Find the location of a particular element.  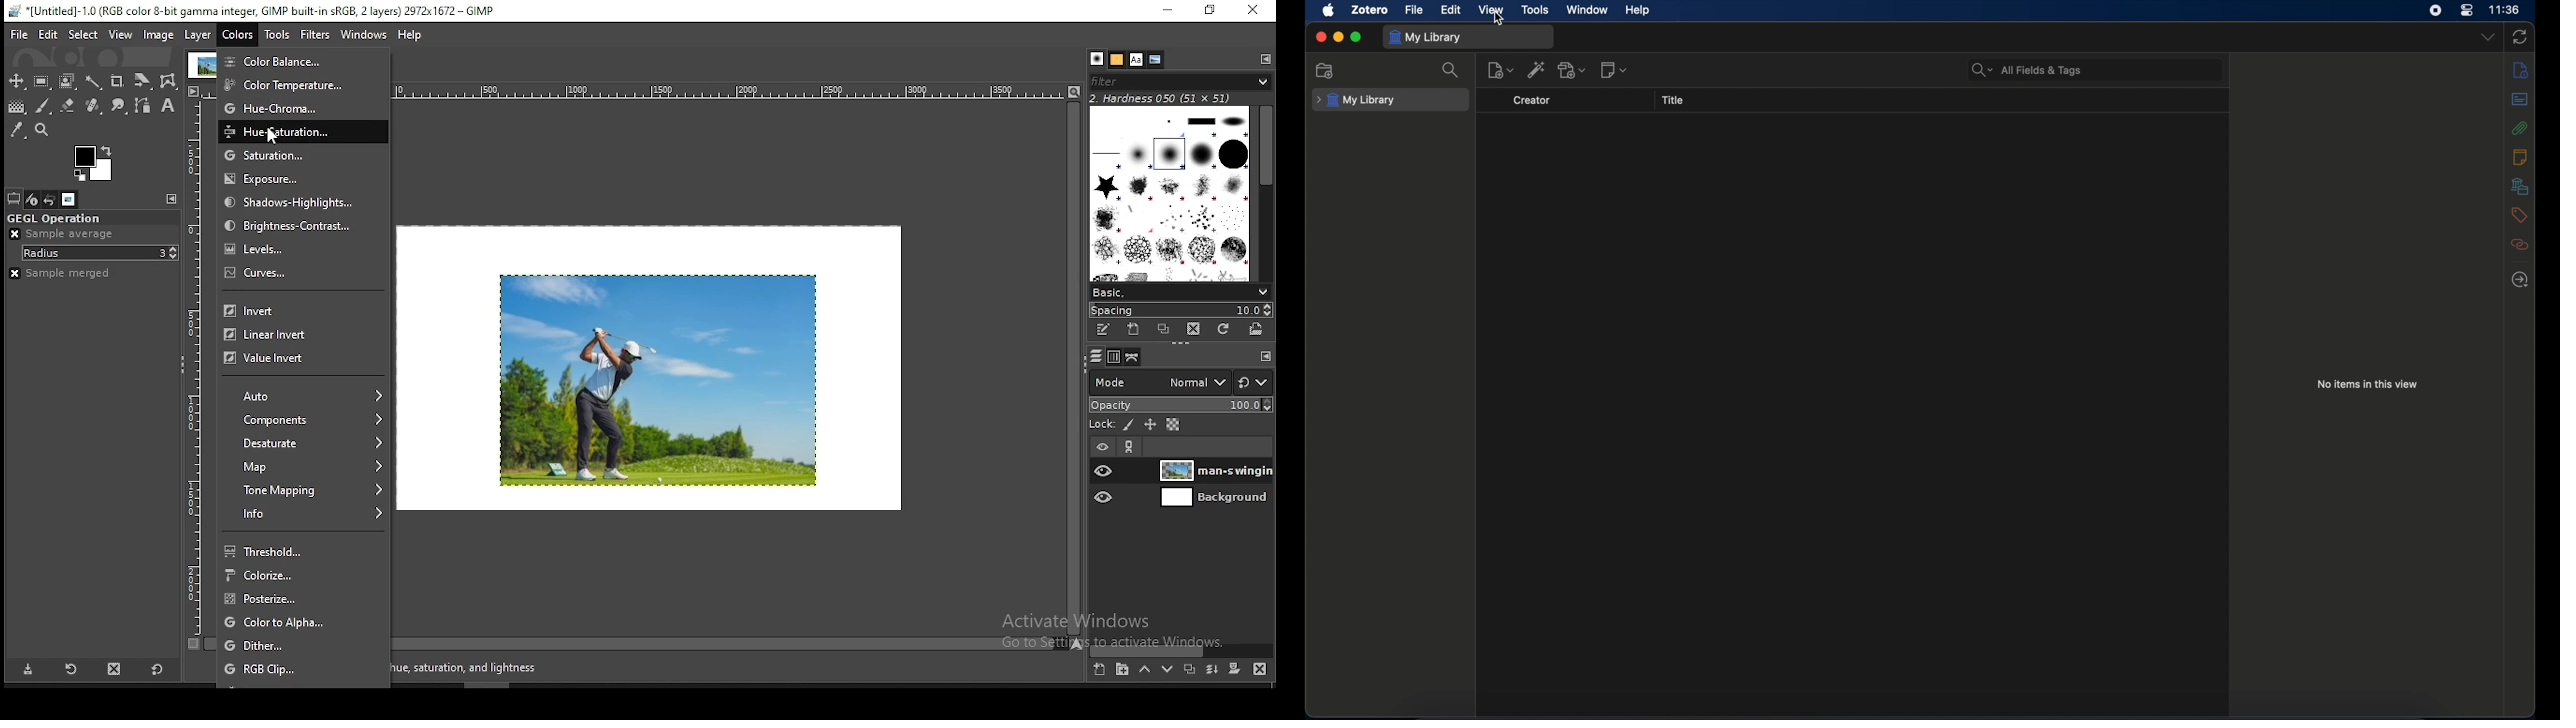

smudge tool is located at coordinates (124, 106).